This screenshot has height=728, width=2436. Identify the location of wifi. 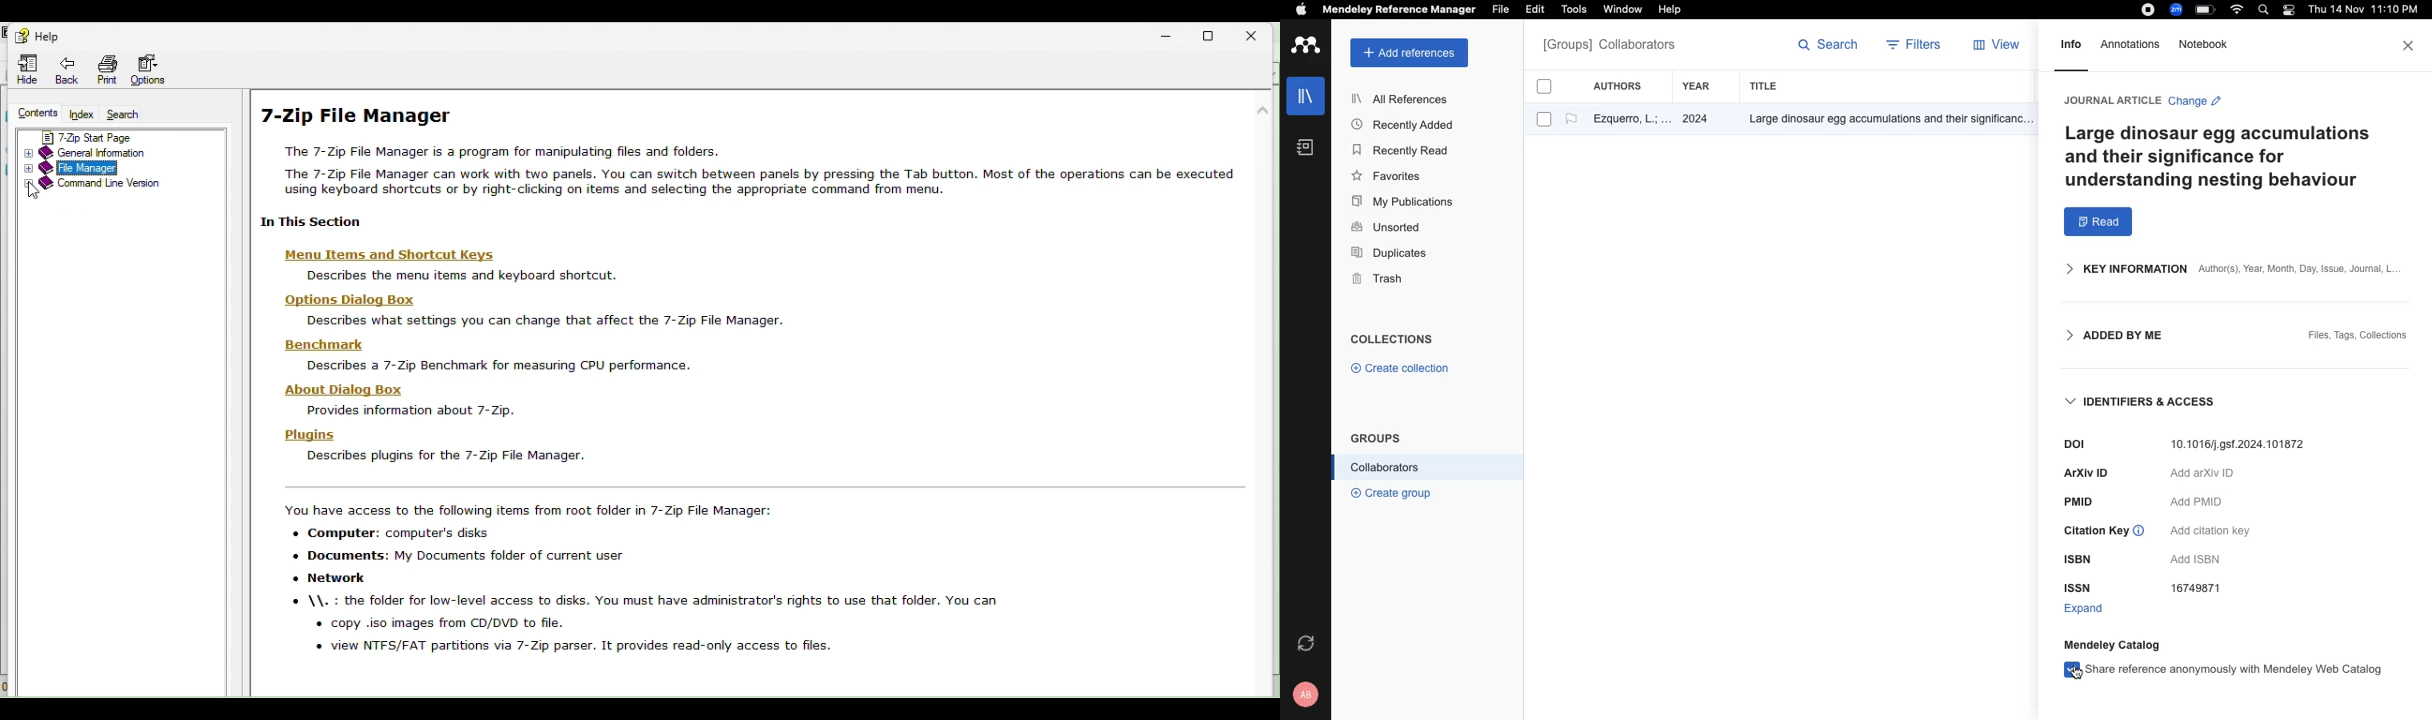
(2239, 10).